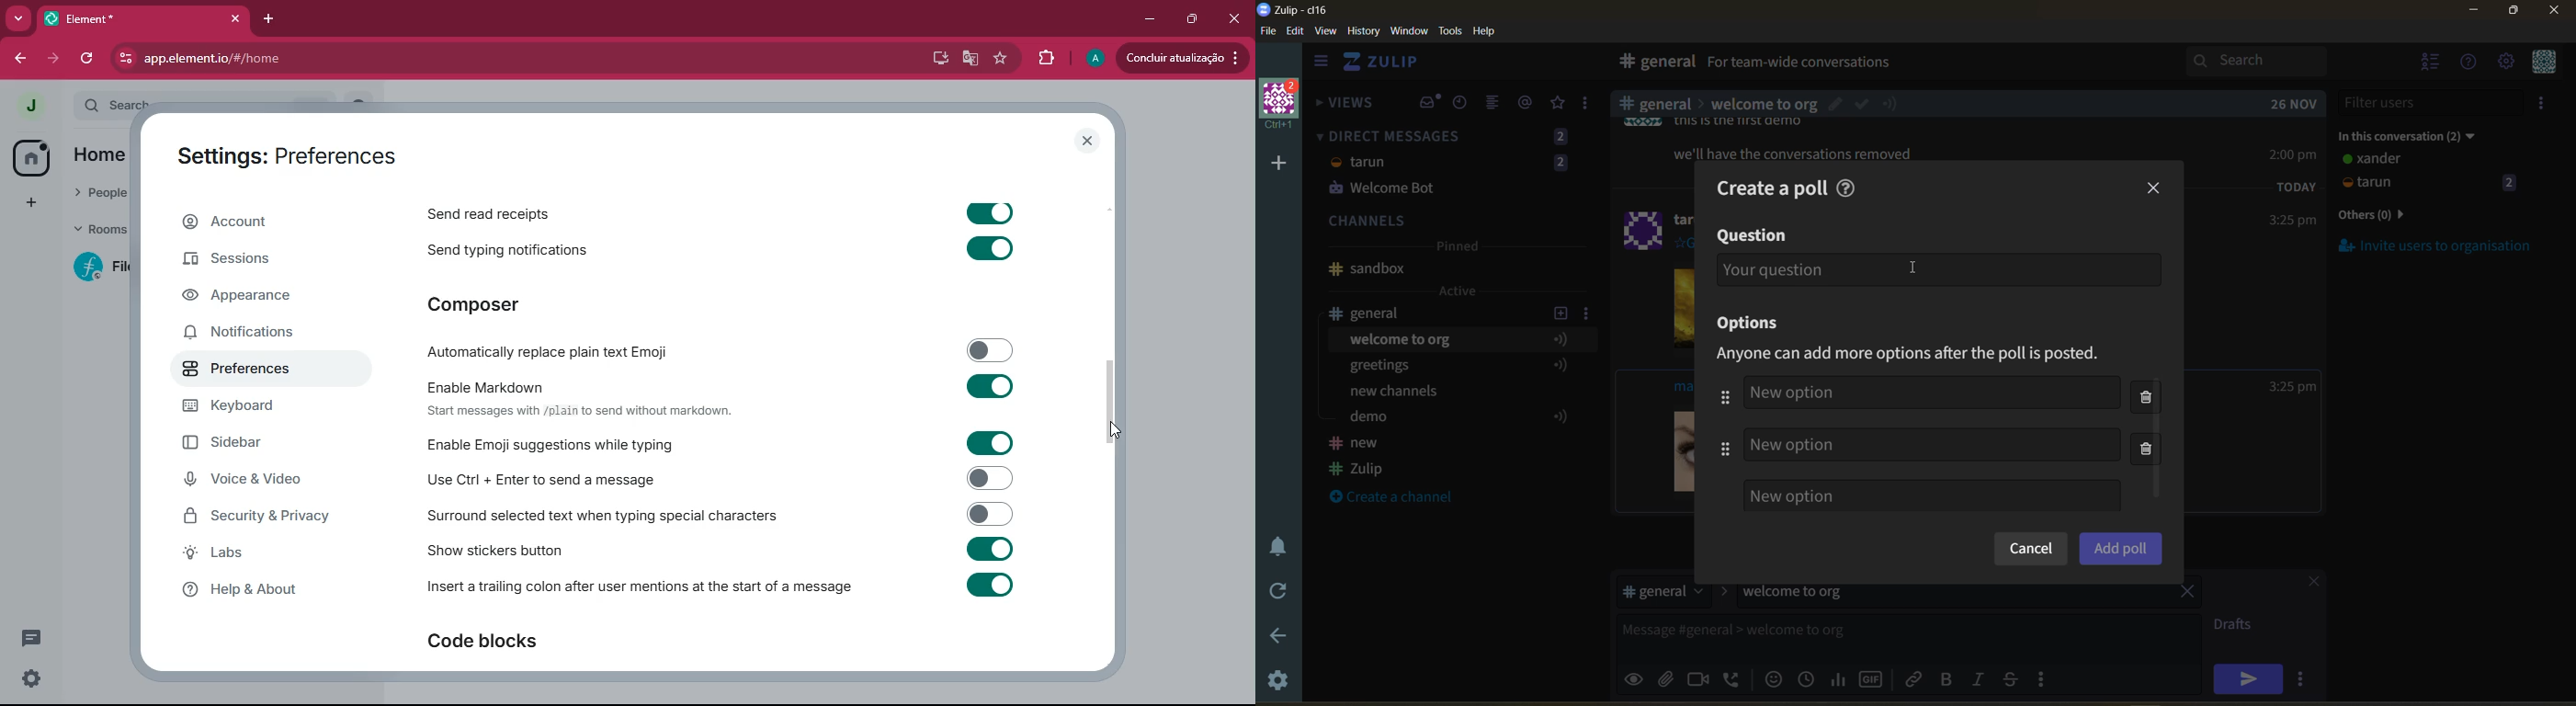 The height and width of the screenshot is (728, 2576). I want to click on Settings: Preferences, so click(292, 154).